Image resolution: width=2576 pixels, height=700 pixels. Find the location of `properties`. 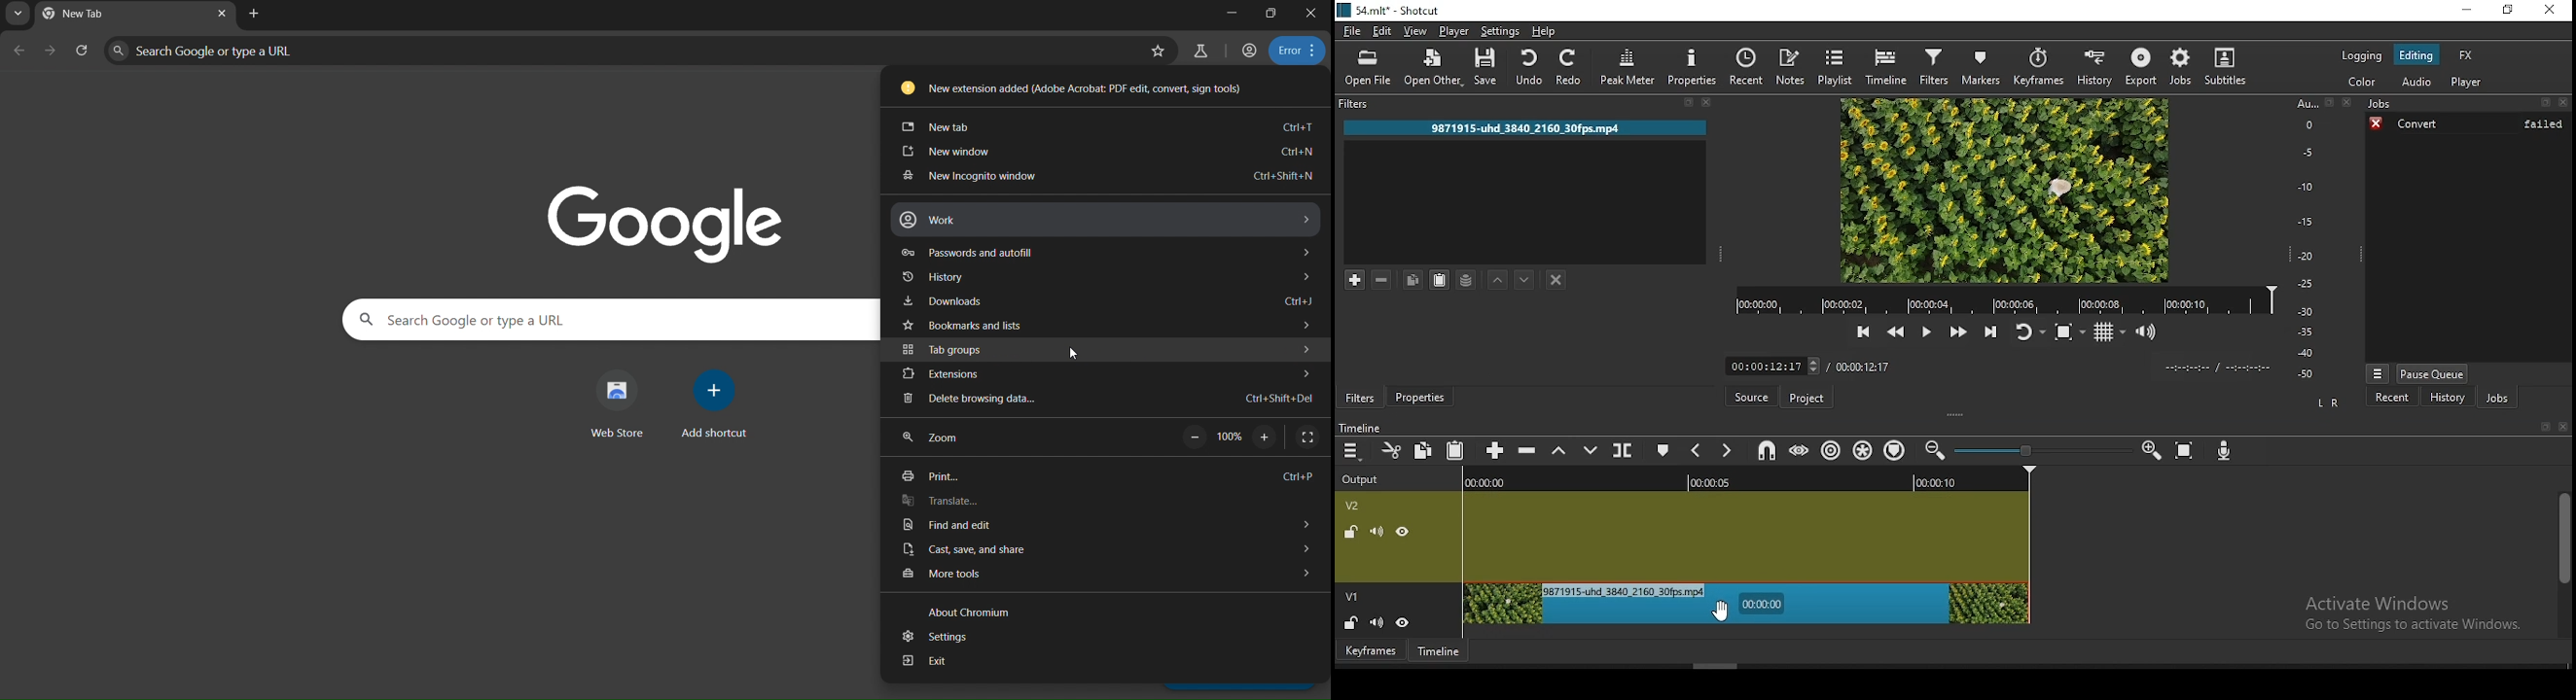

properties is located at coordinates (1419, 397).